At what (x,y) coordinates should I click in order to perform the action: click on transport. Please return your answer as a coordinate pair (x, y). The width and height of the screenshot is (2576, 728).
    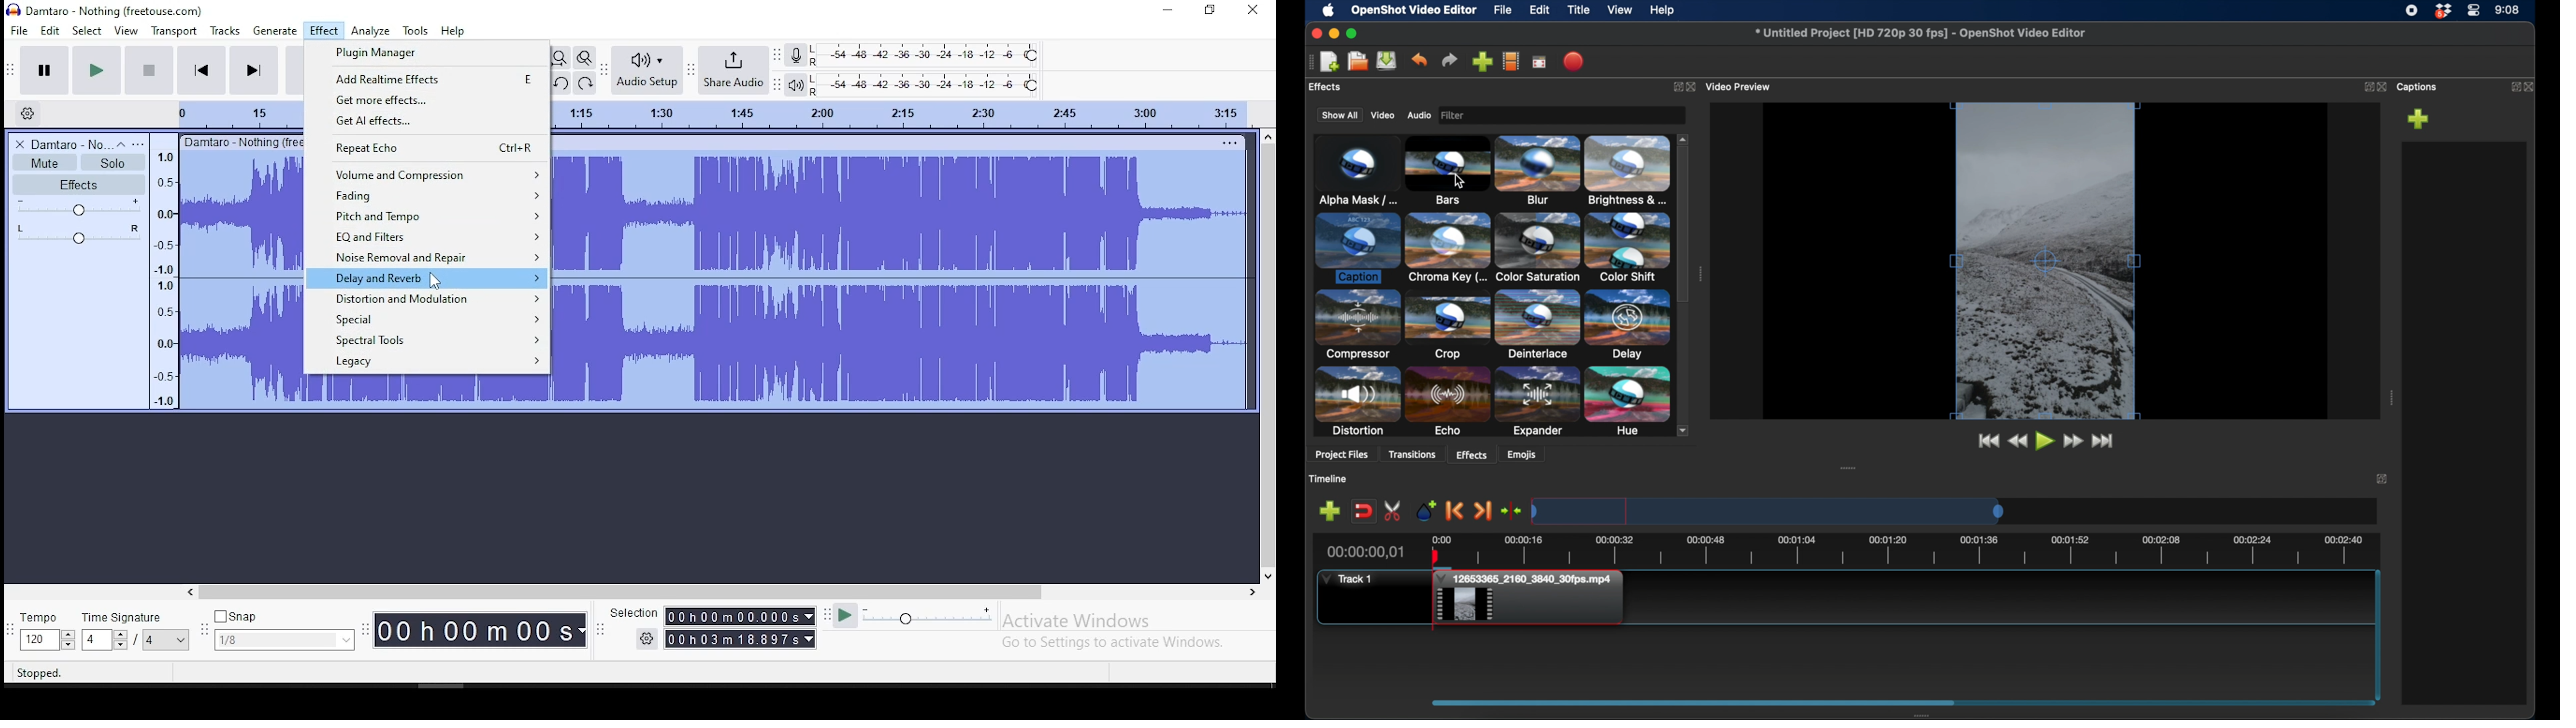
    Looking at the image, I should click on (172, 31).